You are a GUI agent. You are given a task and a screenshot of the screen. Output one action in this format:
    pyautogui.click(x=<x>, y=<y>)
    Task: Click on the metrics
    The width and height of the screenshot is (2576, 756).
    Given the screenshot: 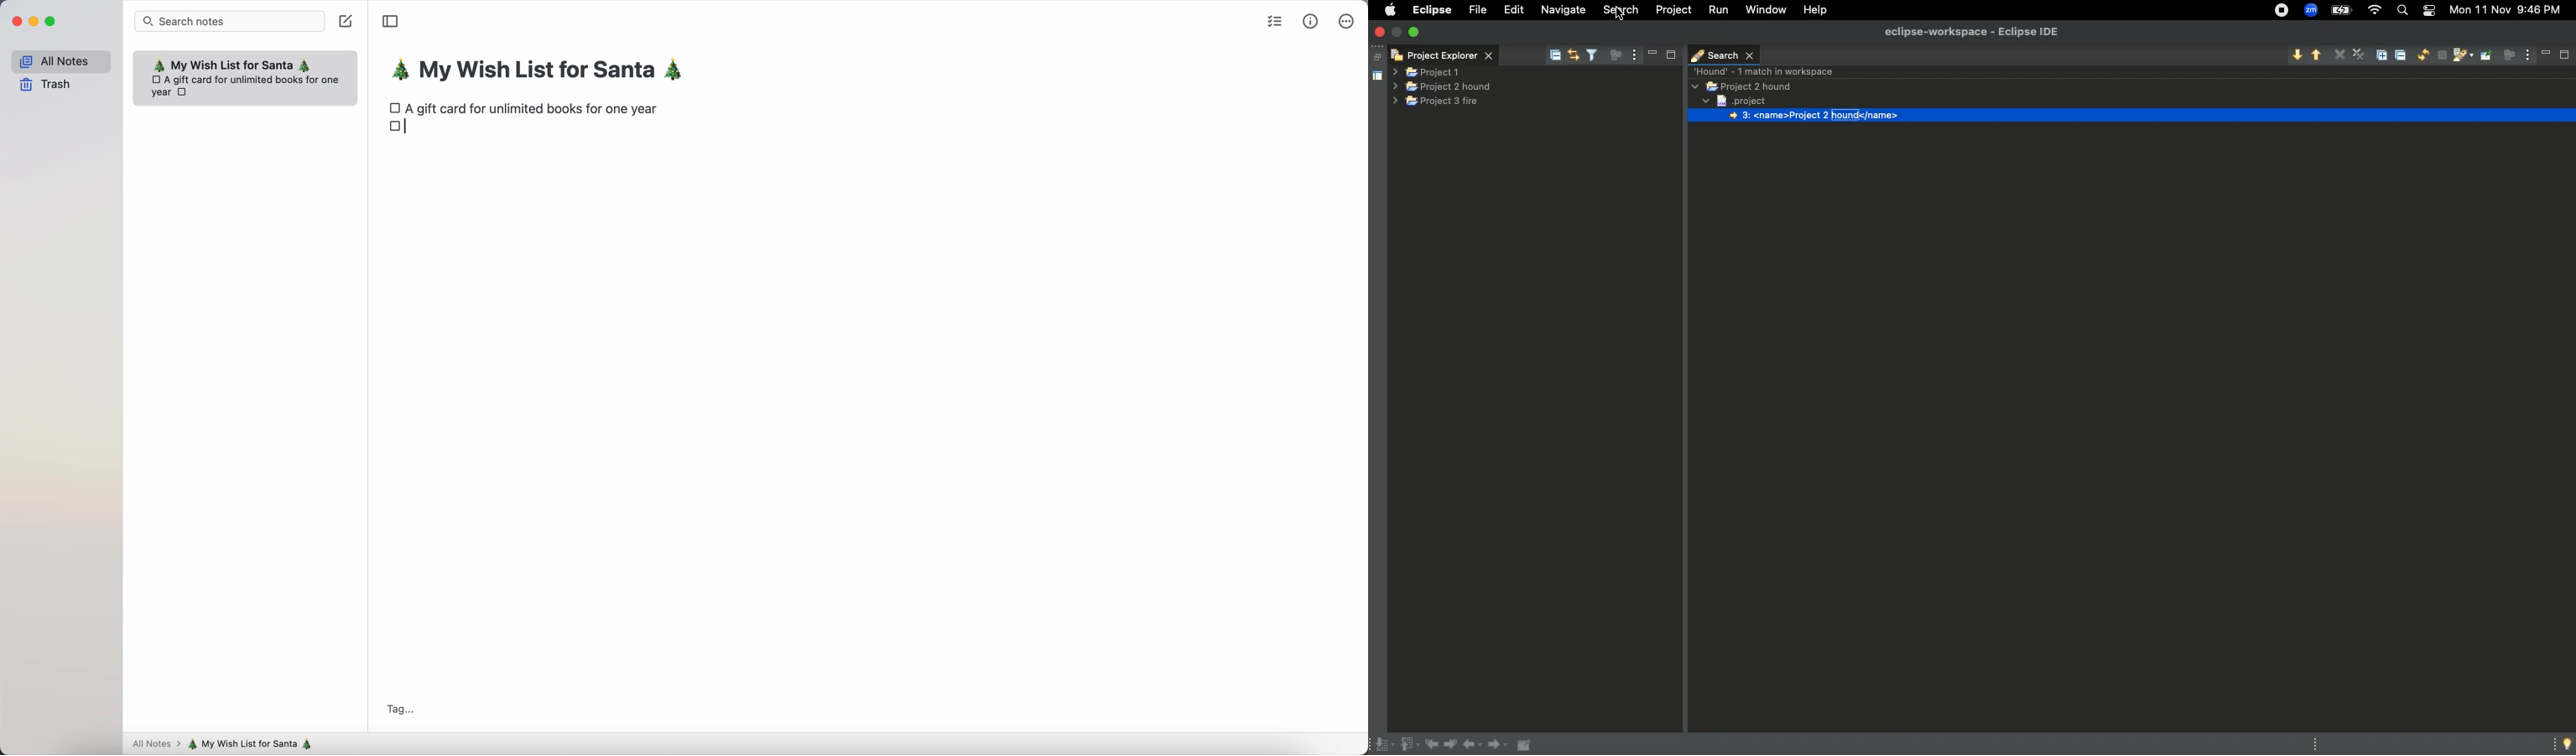 What is the action you would take?
    pyautogui.click(x=1311, y=20)
    